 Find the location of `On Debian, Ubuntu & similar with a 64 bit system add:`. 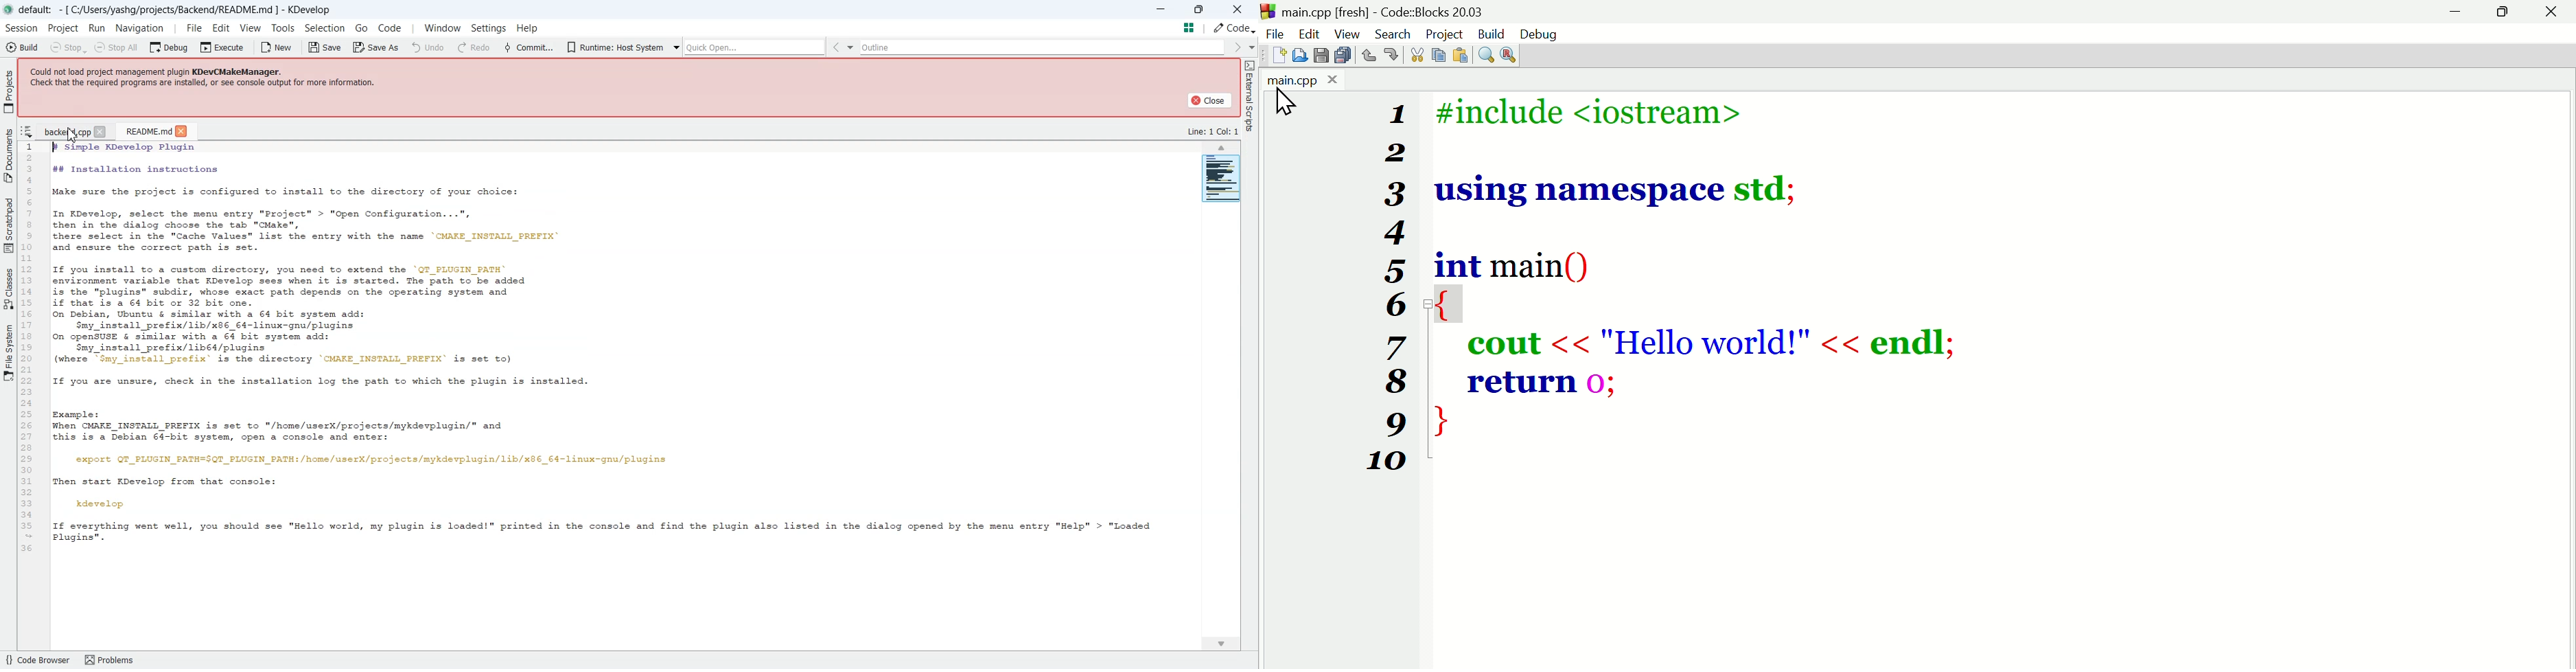

On Debian, Ubuntu & similar with a 64 bit system add: is located at coordinates (212, 314).